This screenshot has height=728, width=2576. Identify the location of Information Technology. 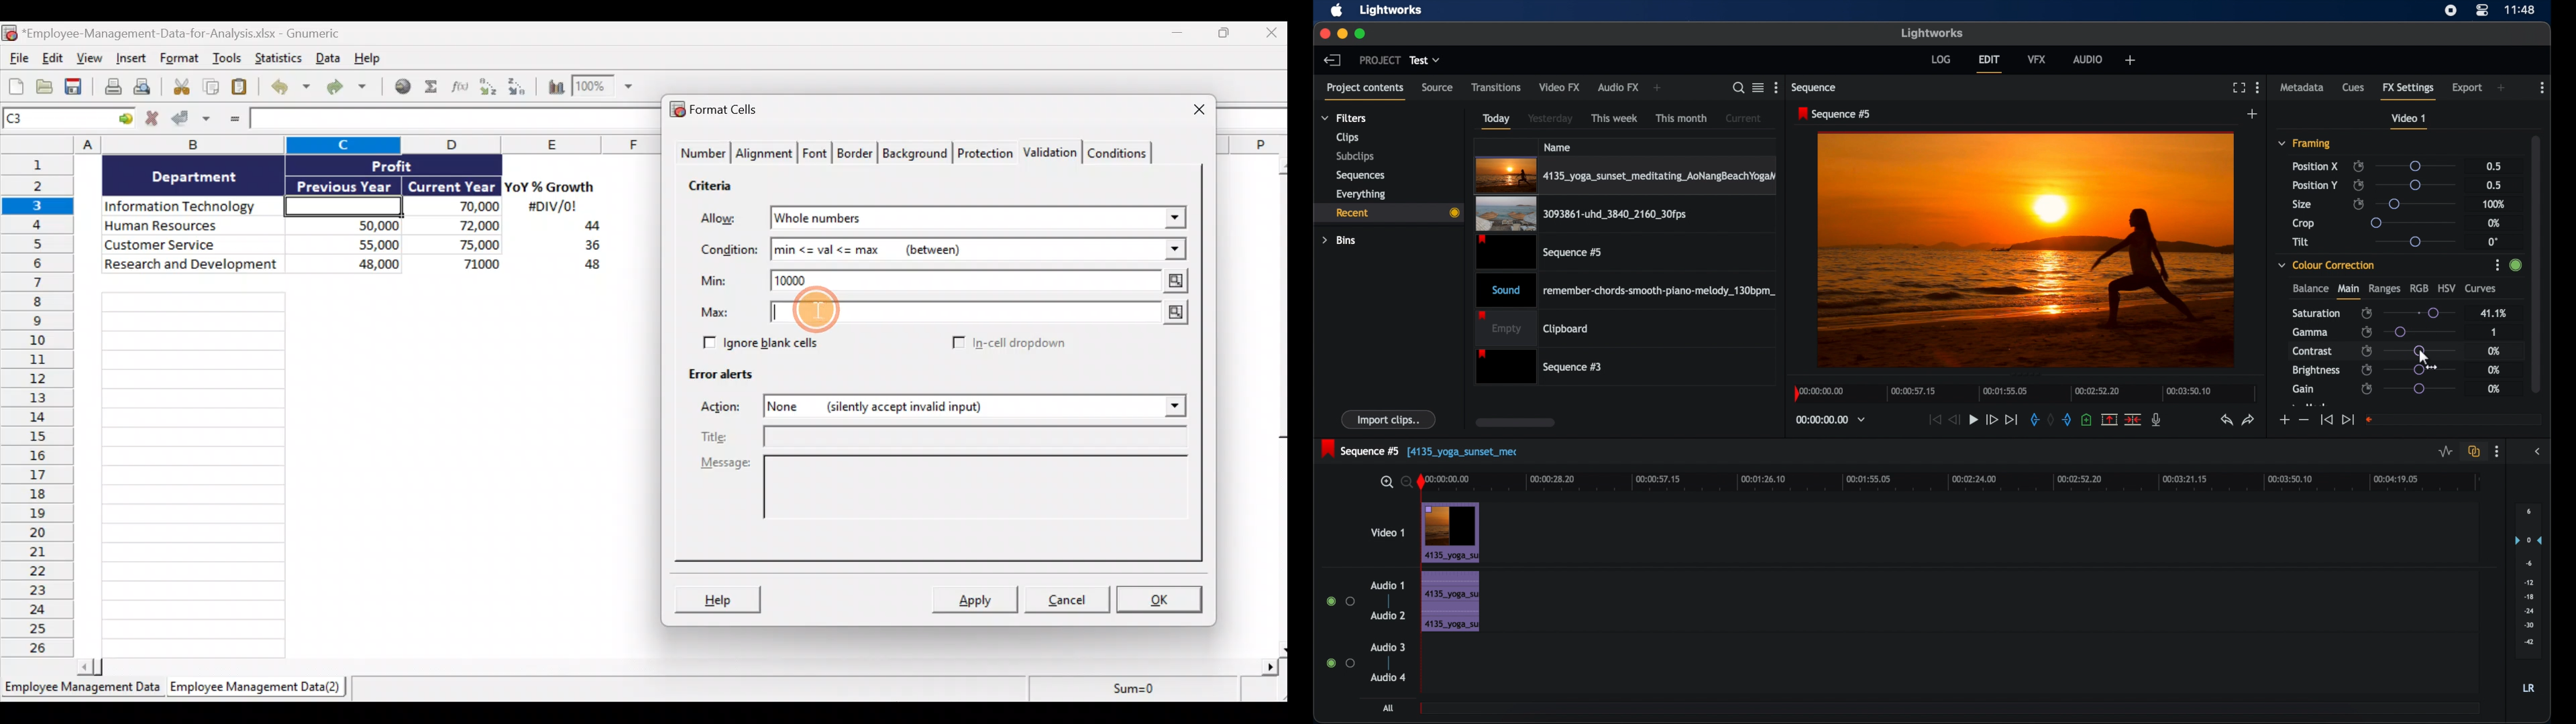
(193, 207).